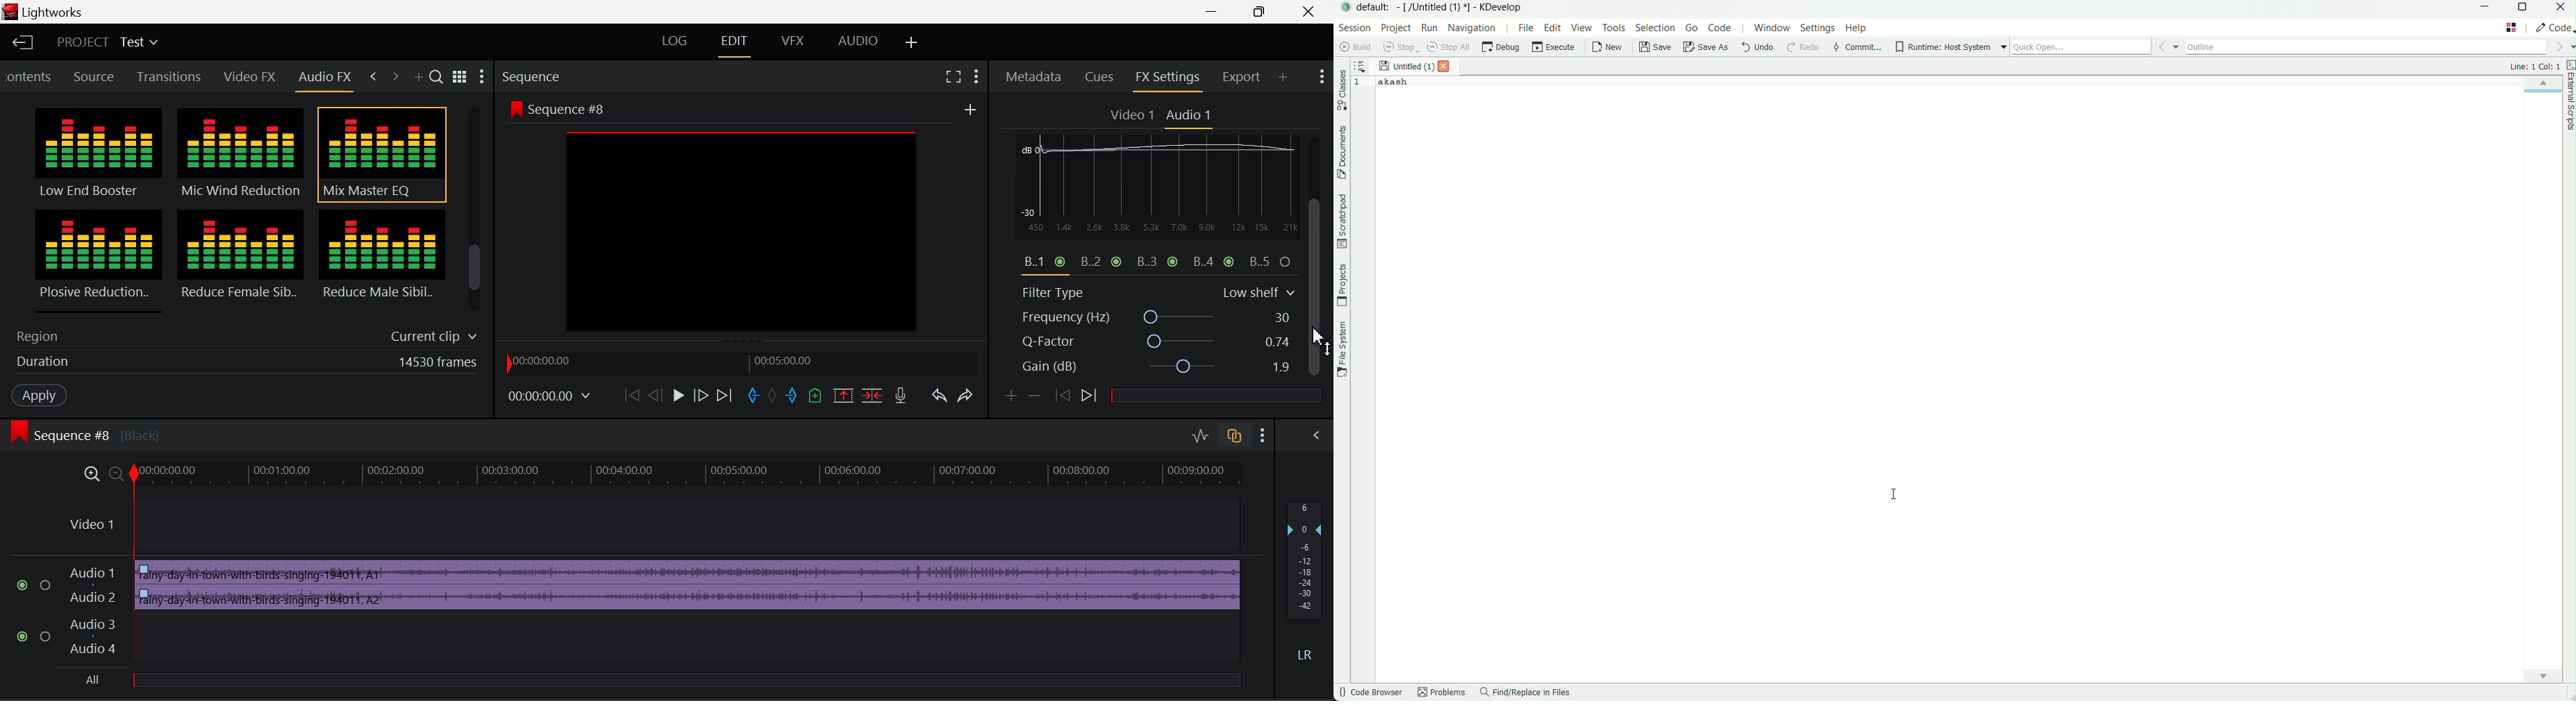 This screenshot has height=728, width=2576. What do you see at coordinates (22, 42) in the screenshot?
I see `Back to Homepage` at bounding box center [22, 42].